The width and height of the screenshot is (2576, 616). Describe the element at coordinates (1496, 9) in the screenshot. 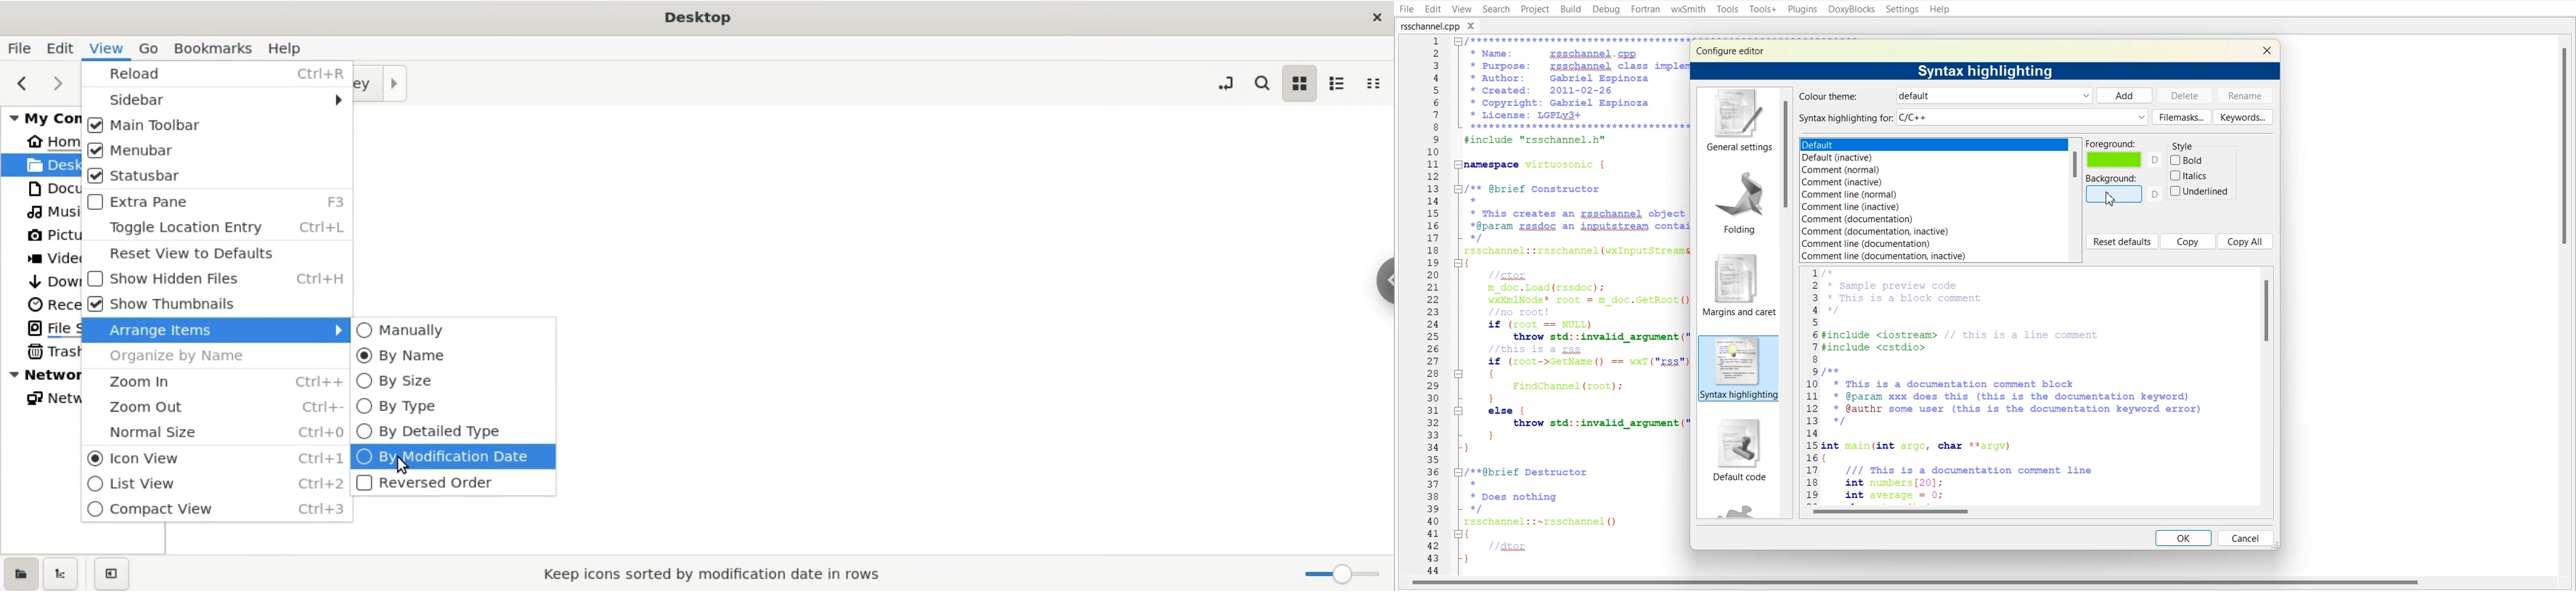

I see `Search` at that location.